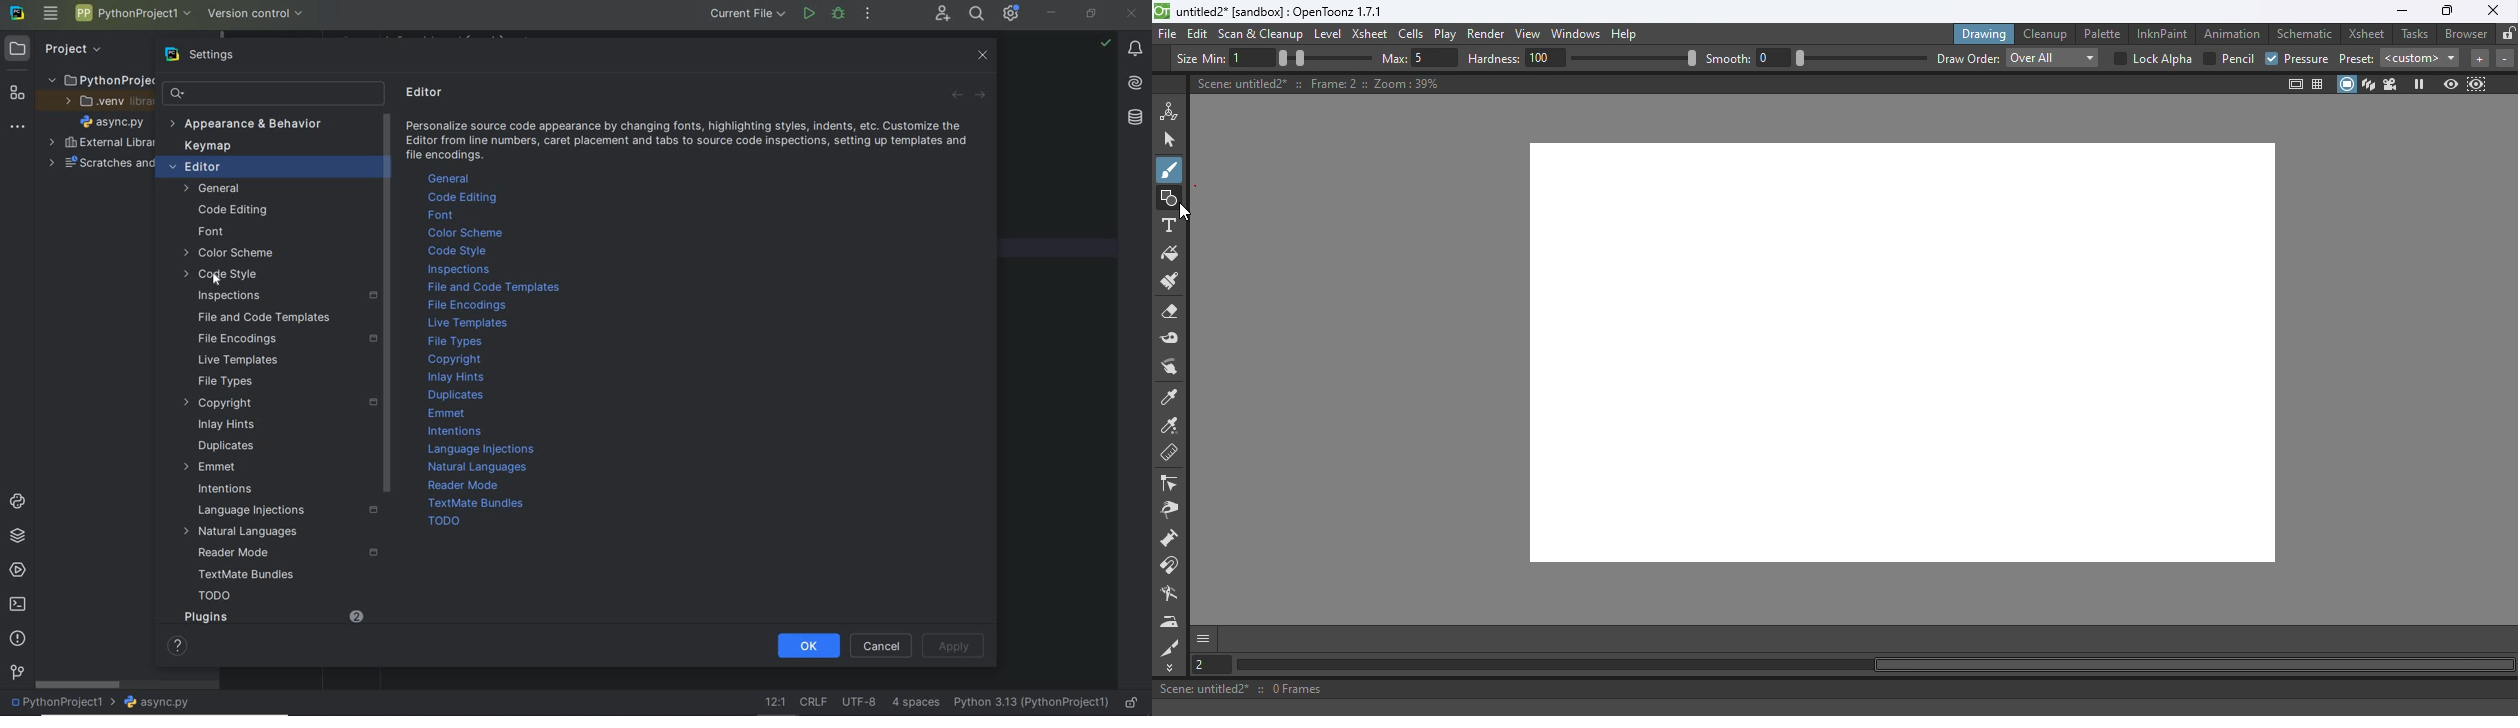 The width and height of the screenshot is (2520, 728). Describe the element at coordinates (809, 645) in the screenshot. I see `OK` at that location.